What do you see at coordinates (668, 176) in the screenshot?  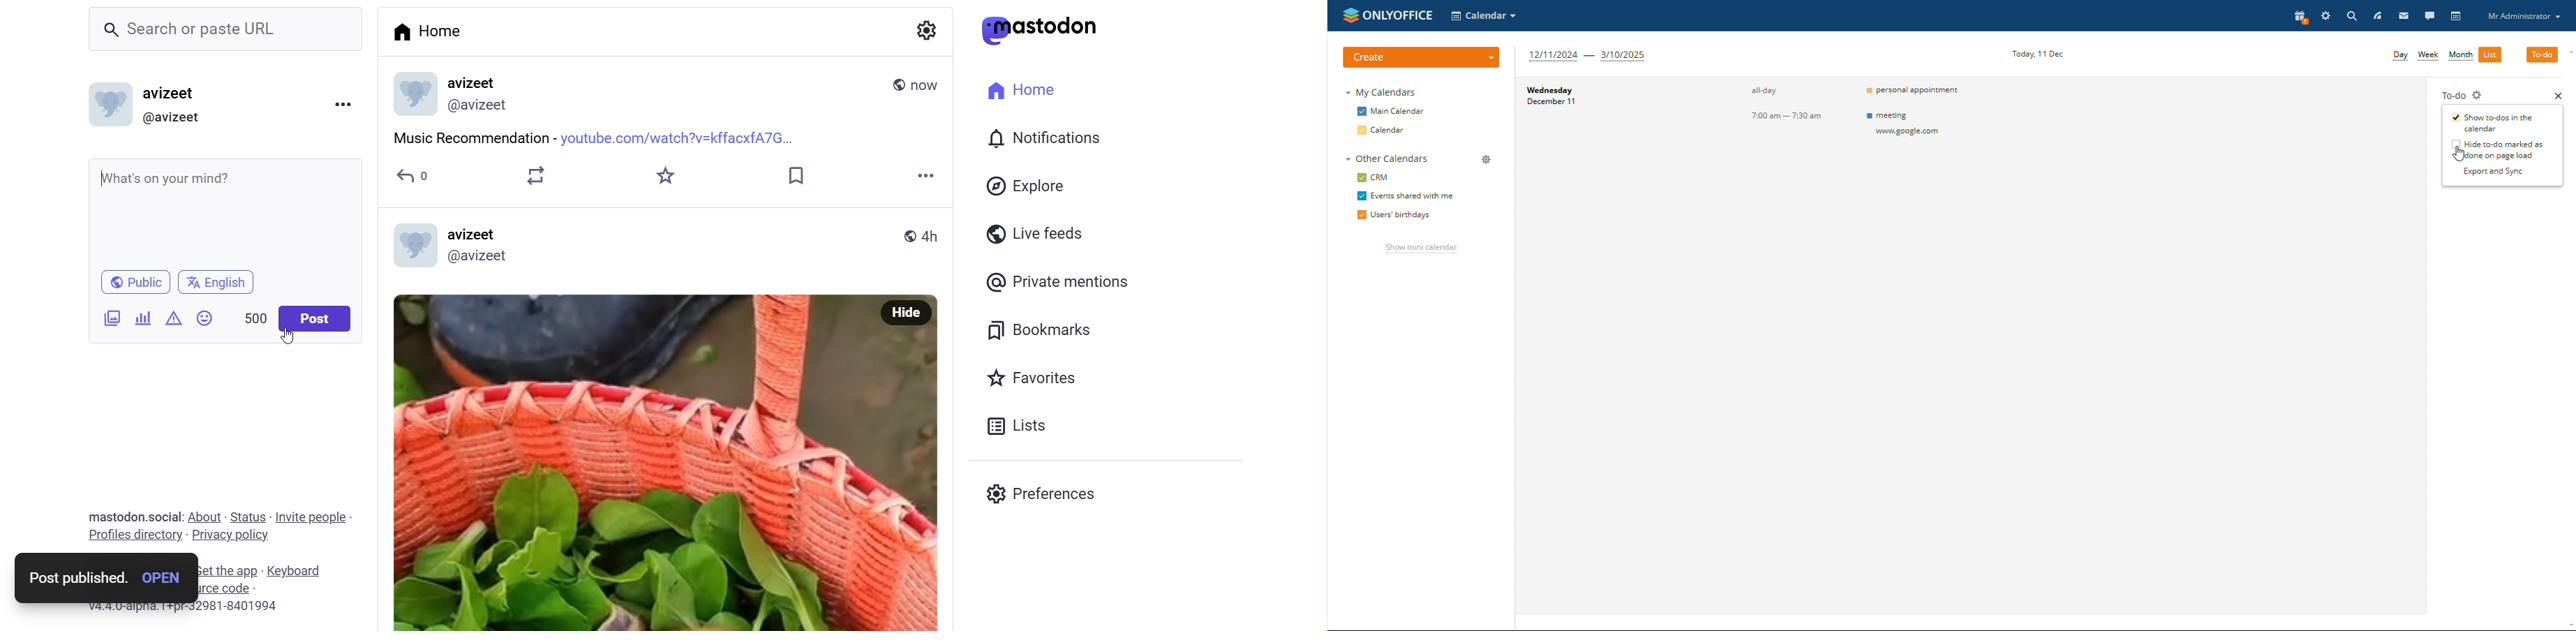 I see `favorites` at bounding box center [668, 176].